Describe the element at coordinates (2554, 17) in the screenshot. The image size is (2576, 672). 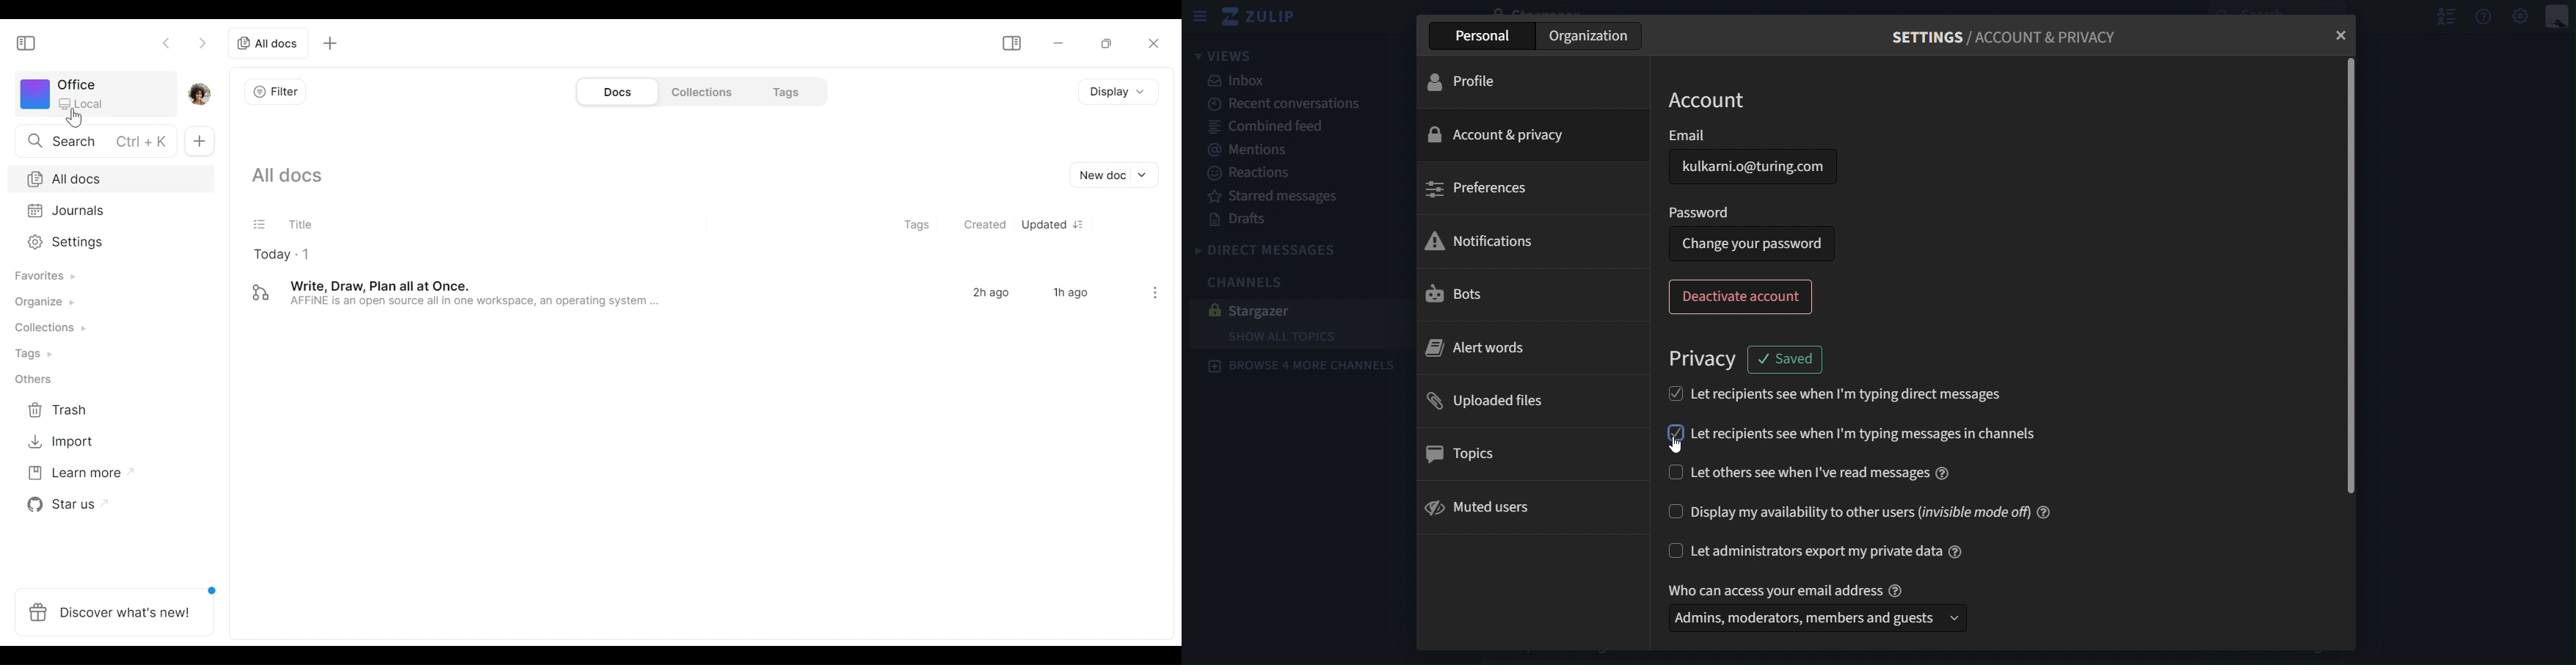
I see `personal menu` at that location.